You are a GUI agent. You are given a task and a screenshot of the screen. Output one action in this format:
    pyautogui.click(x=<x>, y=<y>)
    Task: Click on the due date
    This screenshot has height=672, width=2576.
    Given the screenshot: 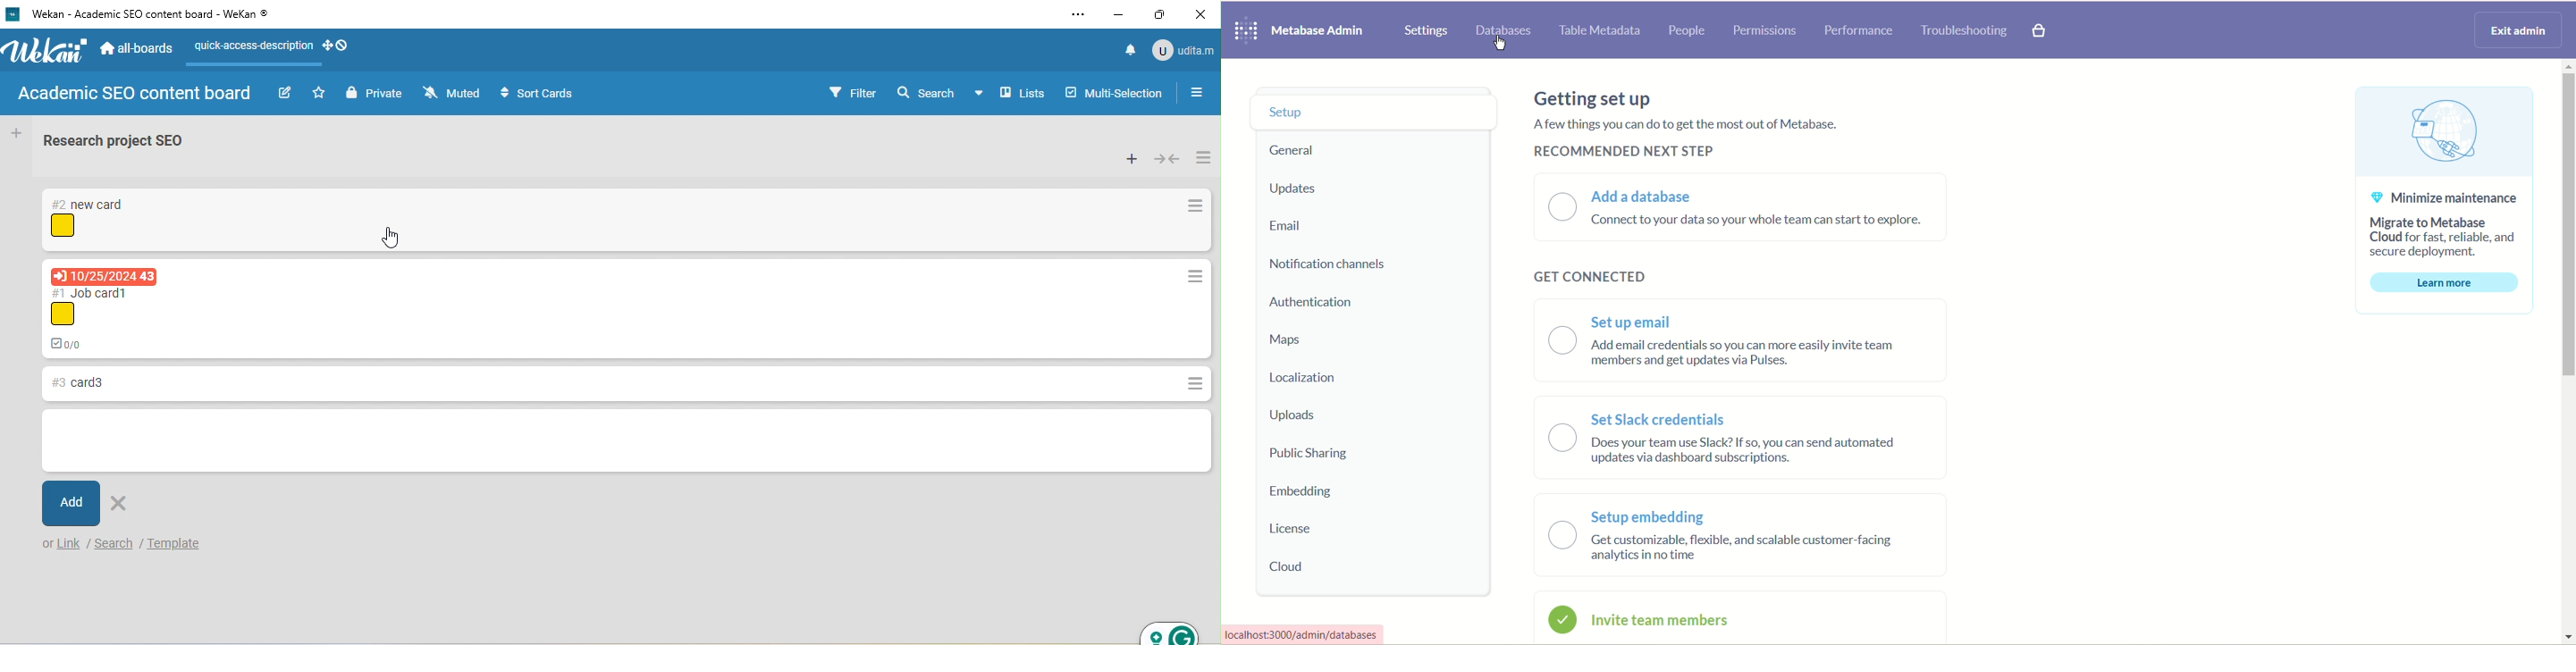 What is the action you would take?
    pyautogui.click(x=104, y=275)
    